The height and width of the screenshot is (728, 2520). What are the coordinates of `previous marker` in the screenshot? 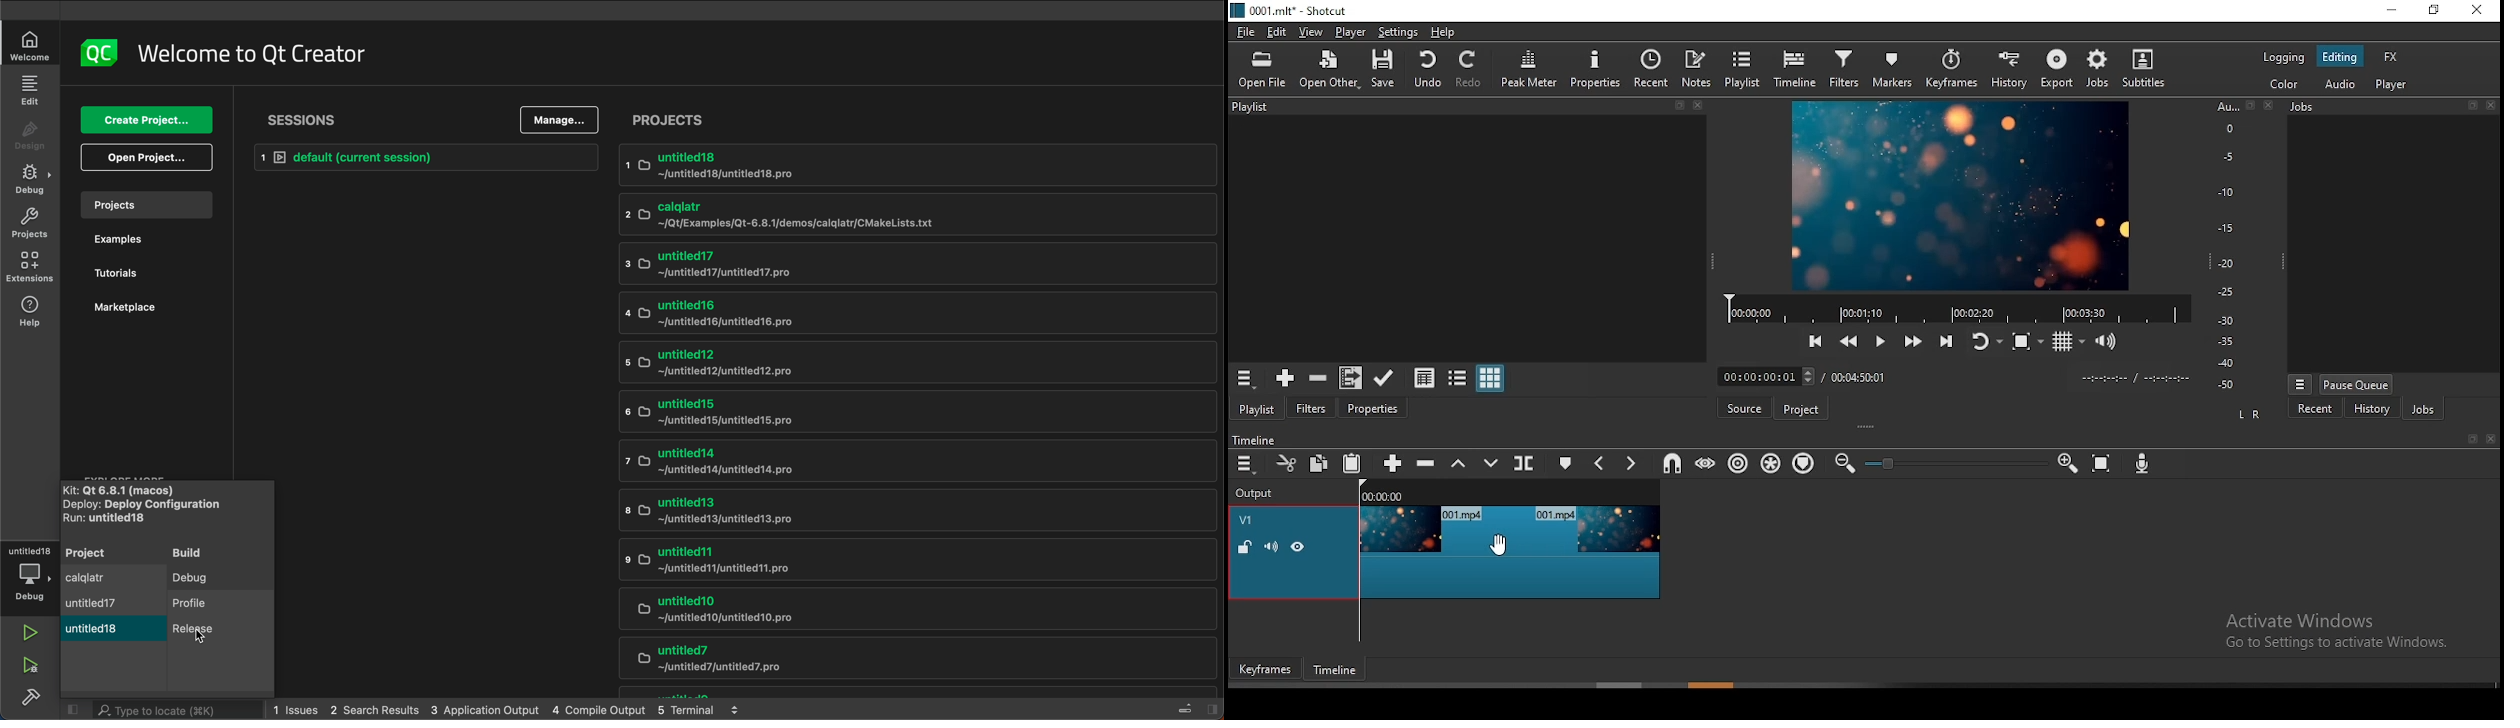 It's located at (1599, 461).